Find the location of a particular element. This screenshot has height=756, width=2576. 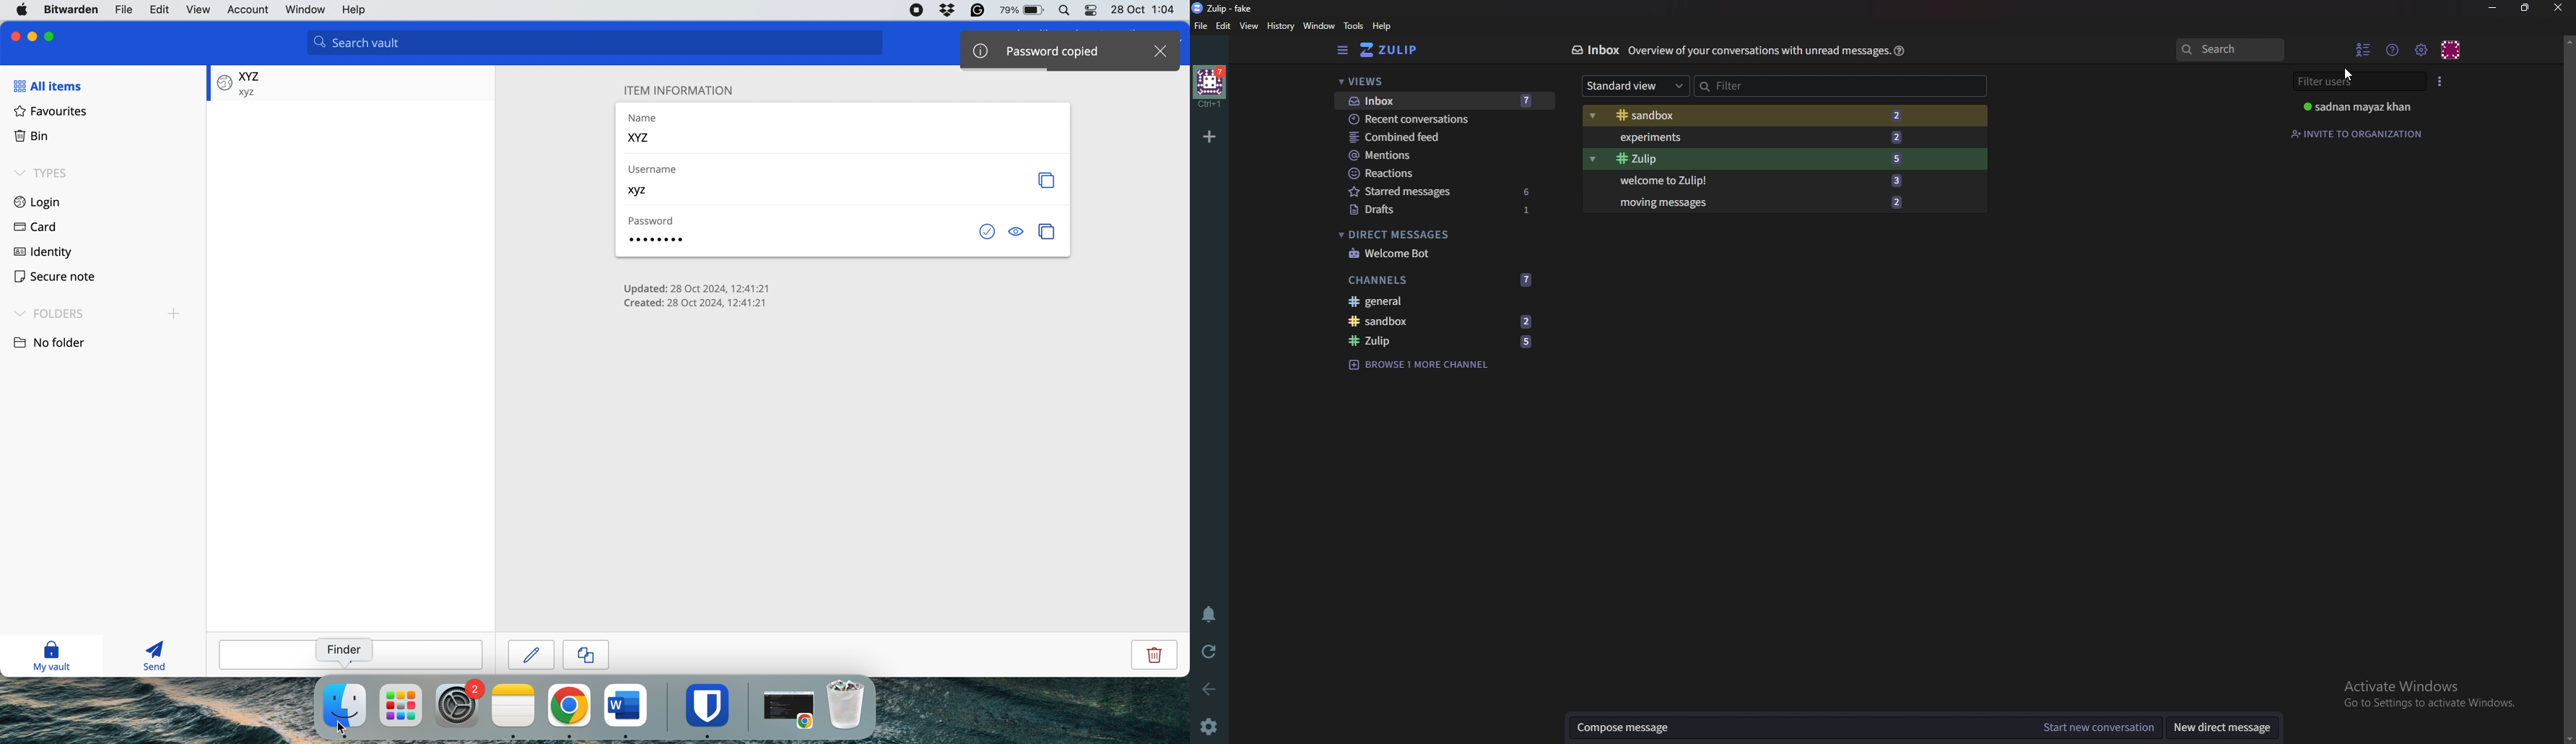

Search is located at coordinates (2229, 50).